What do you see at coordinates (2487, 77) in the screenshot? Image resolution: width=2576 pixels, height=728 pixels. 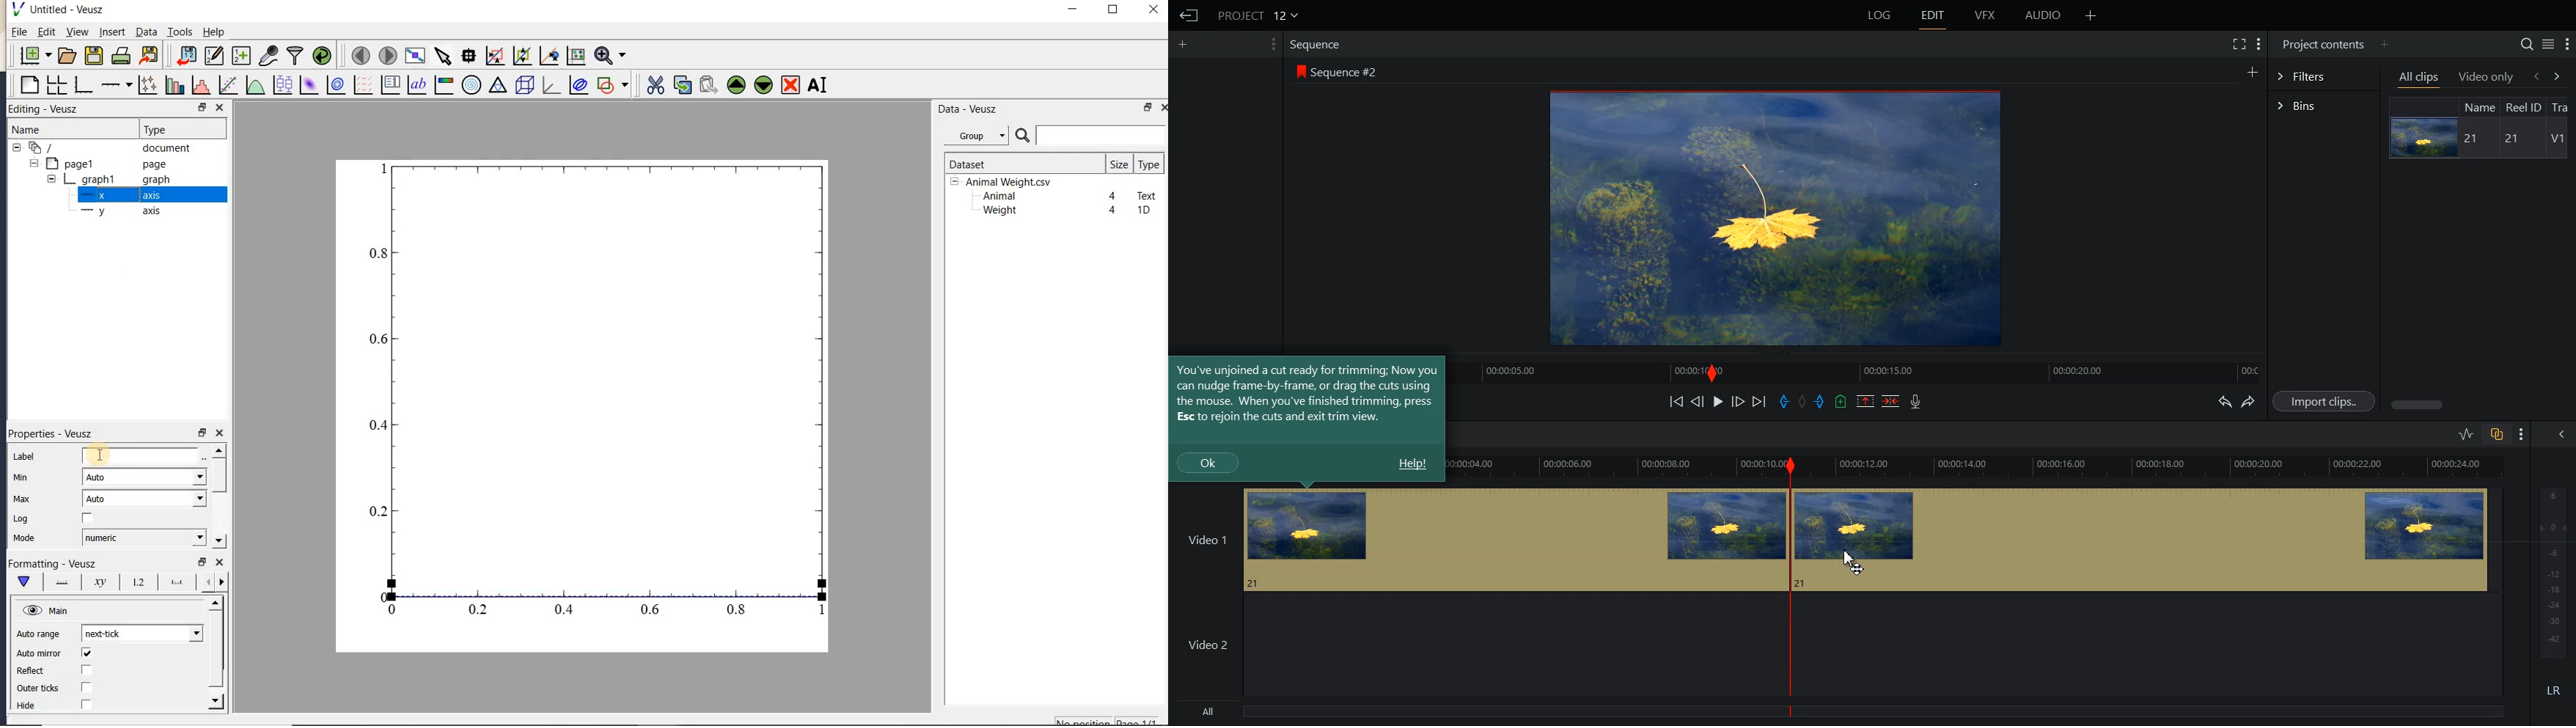 I see `Video only` at bounding box center [2487, 77].